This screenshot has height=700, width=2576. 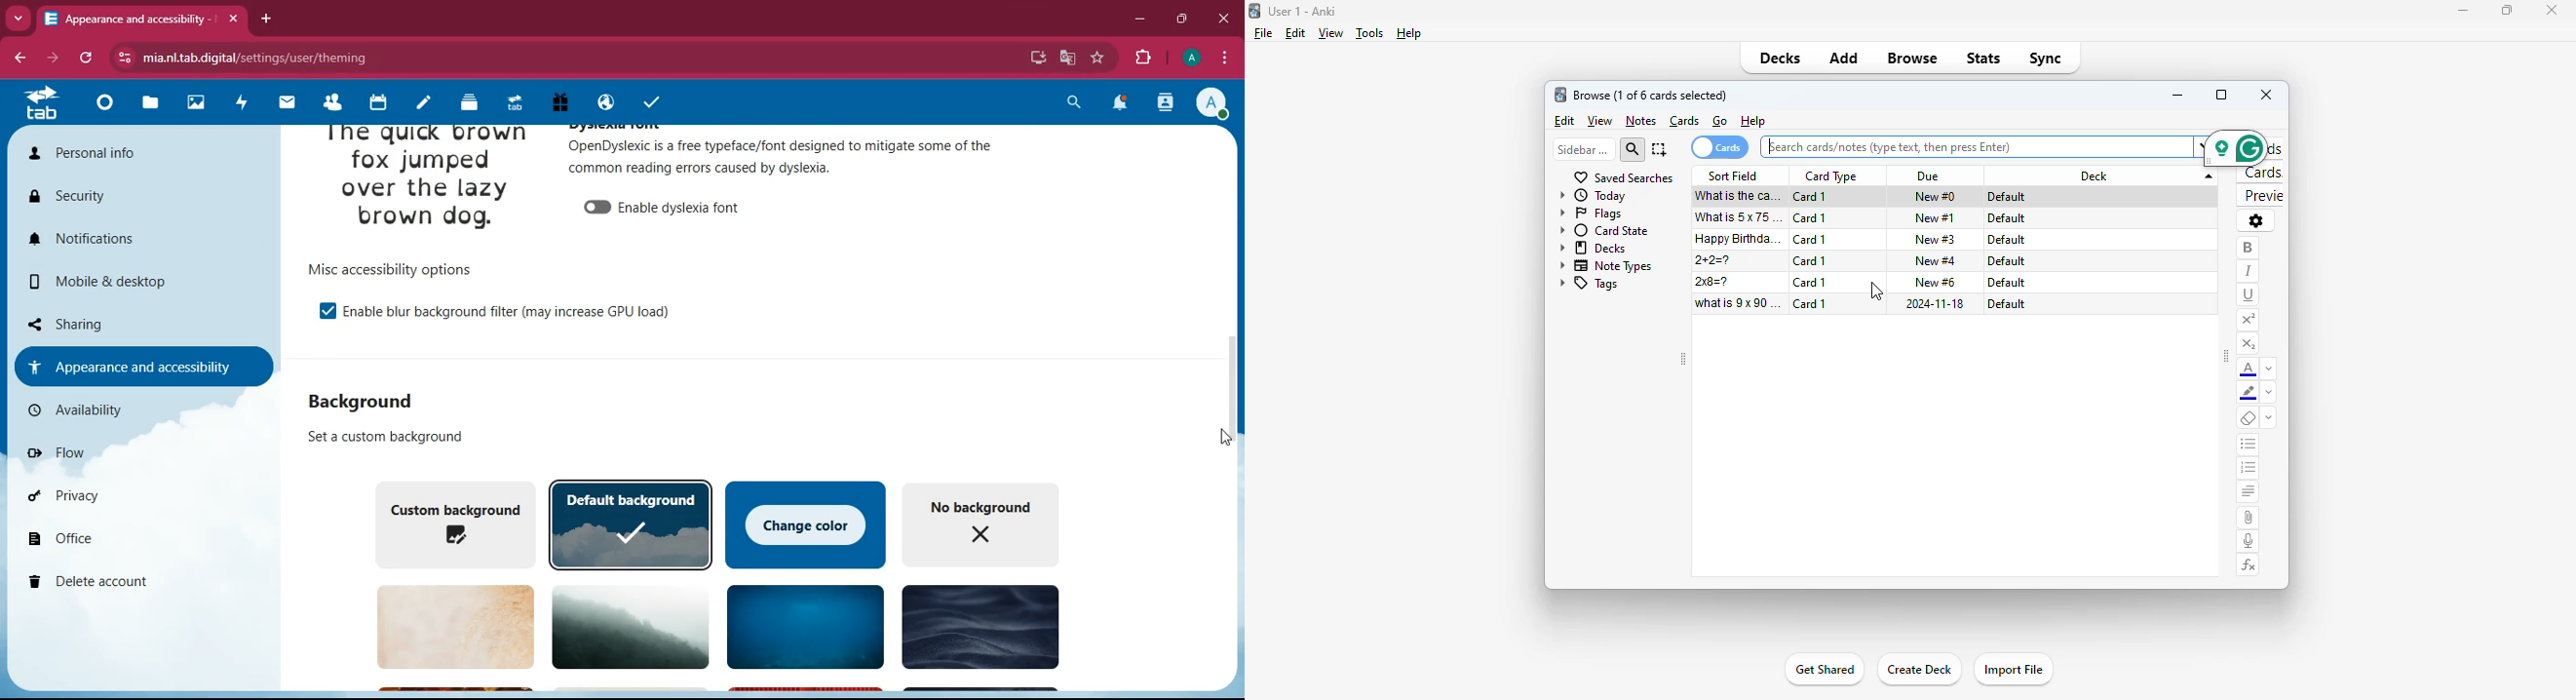 What do you see at coordinates (1936, 260) in the screenshot?
I see `new #4` at bounding box center [1936, 260].